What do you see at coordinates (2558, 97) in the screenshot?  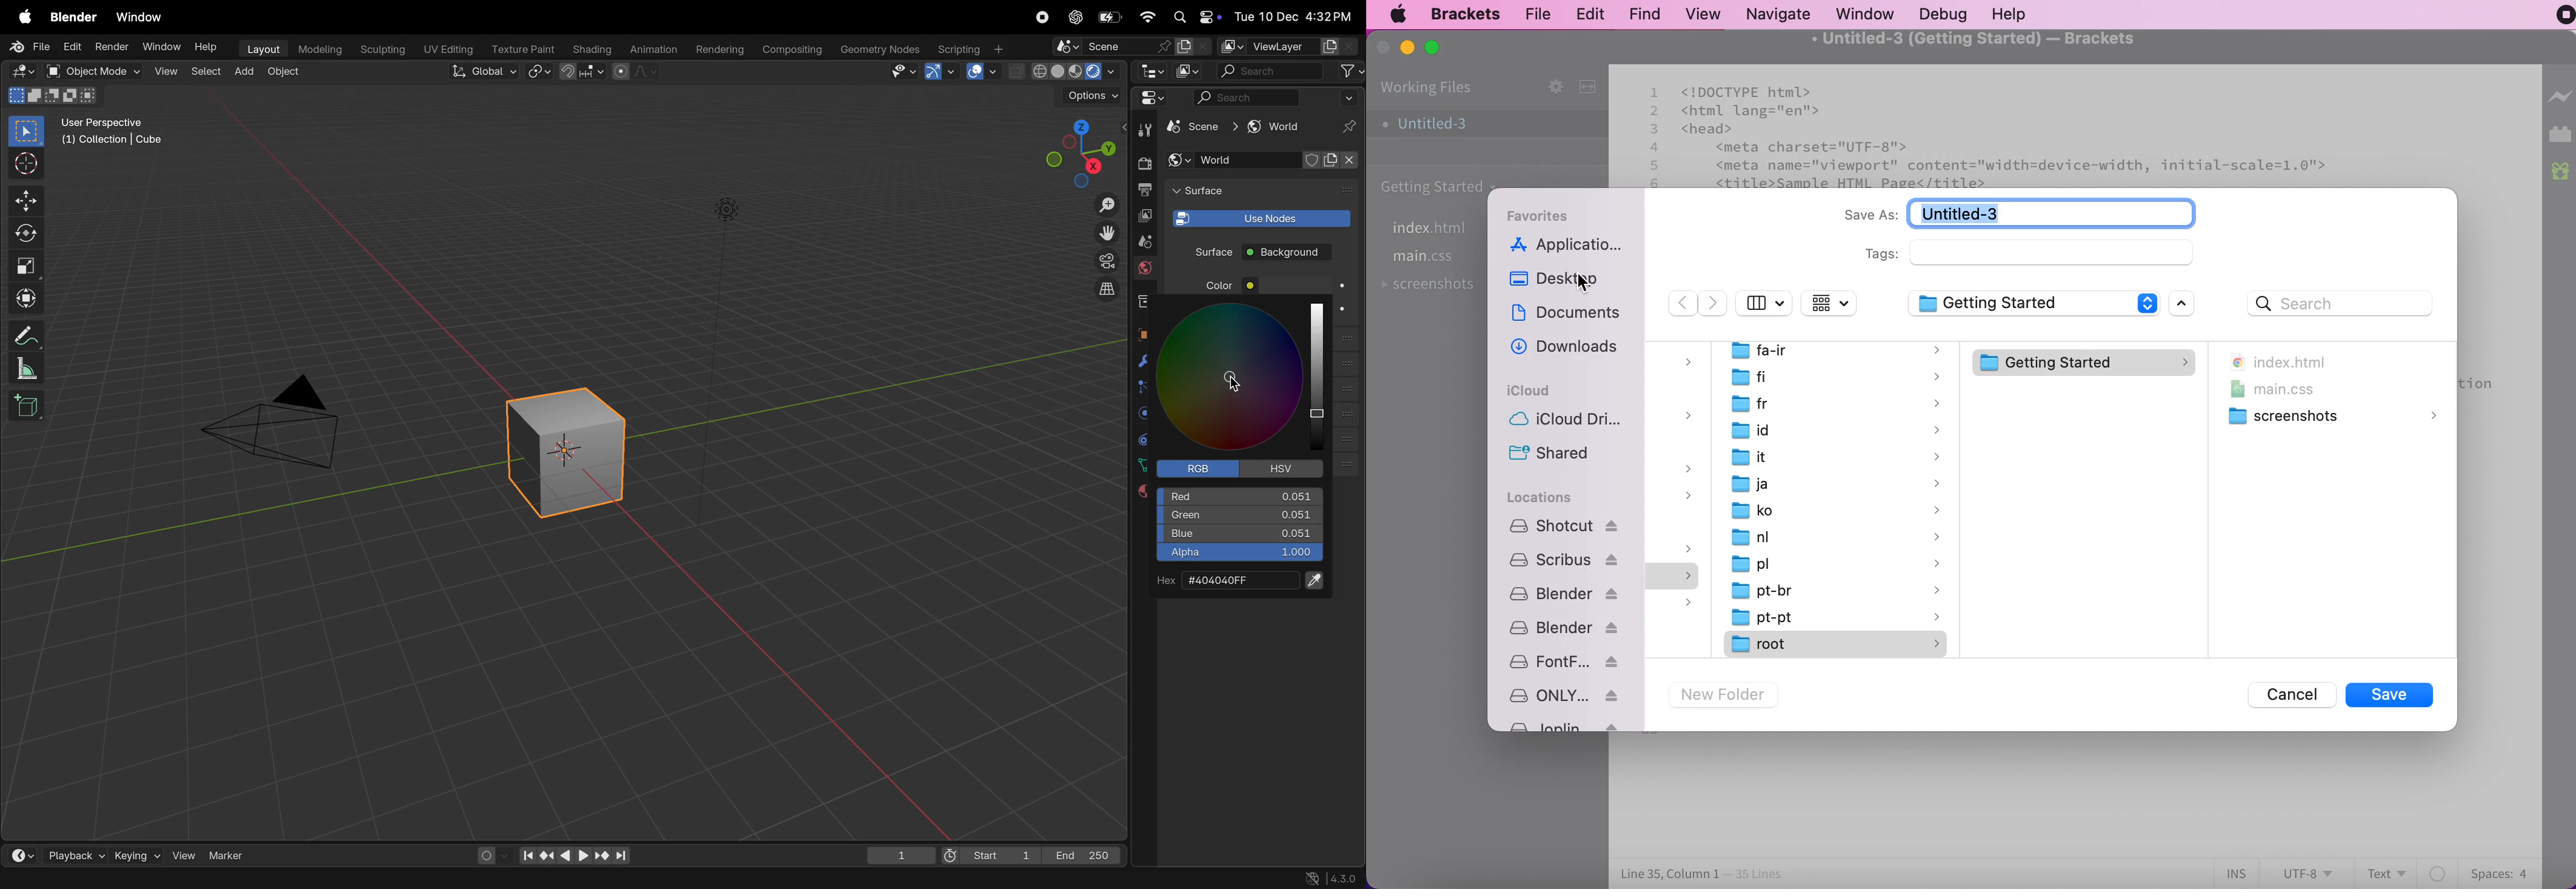 I see `live preview` at bounding box center [2558, 97].